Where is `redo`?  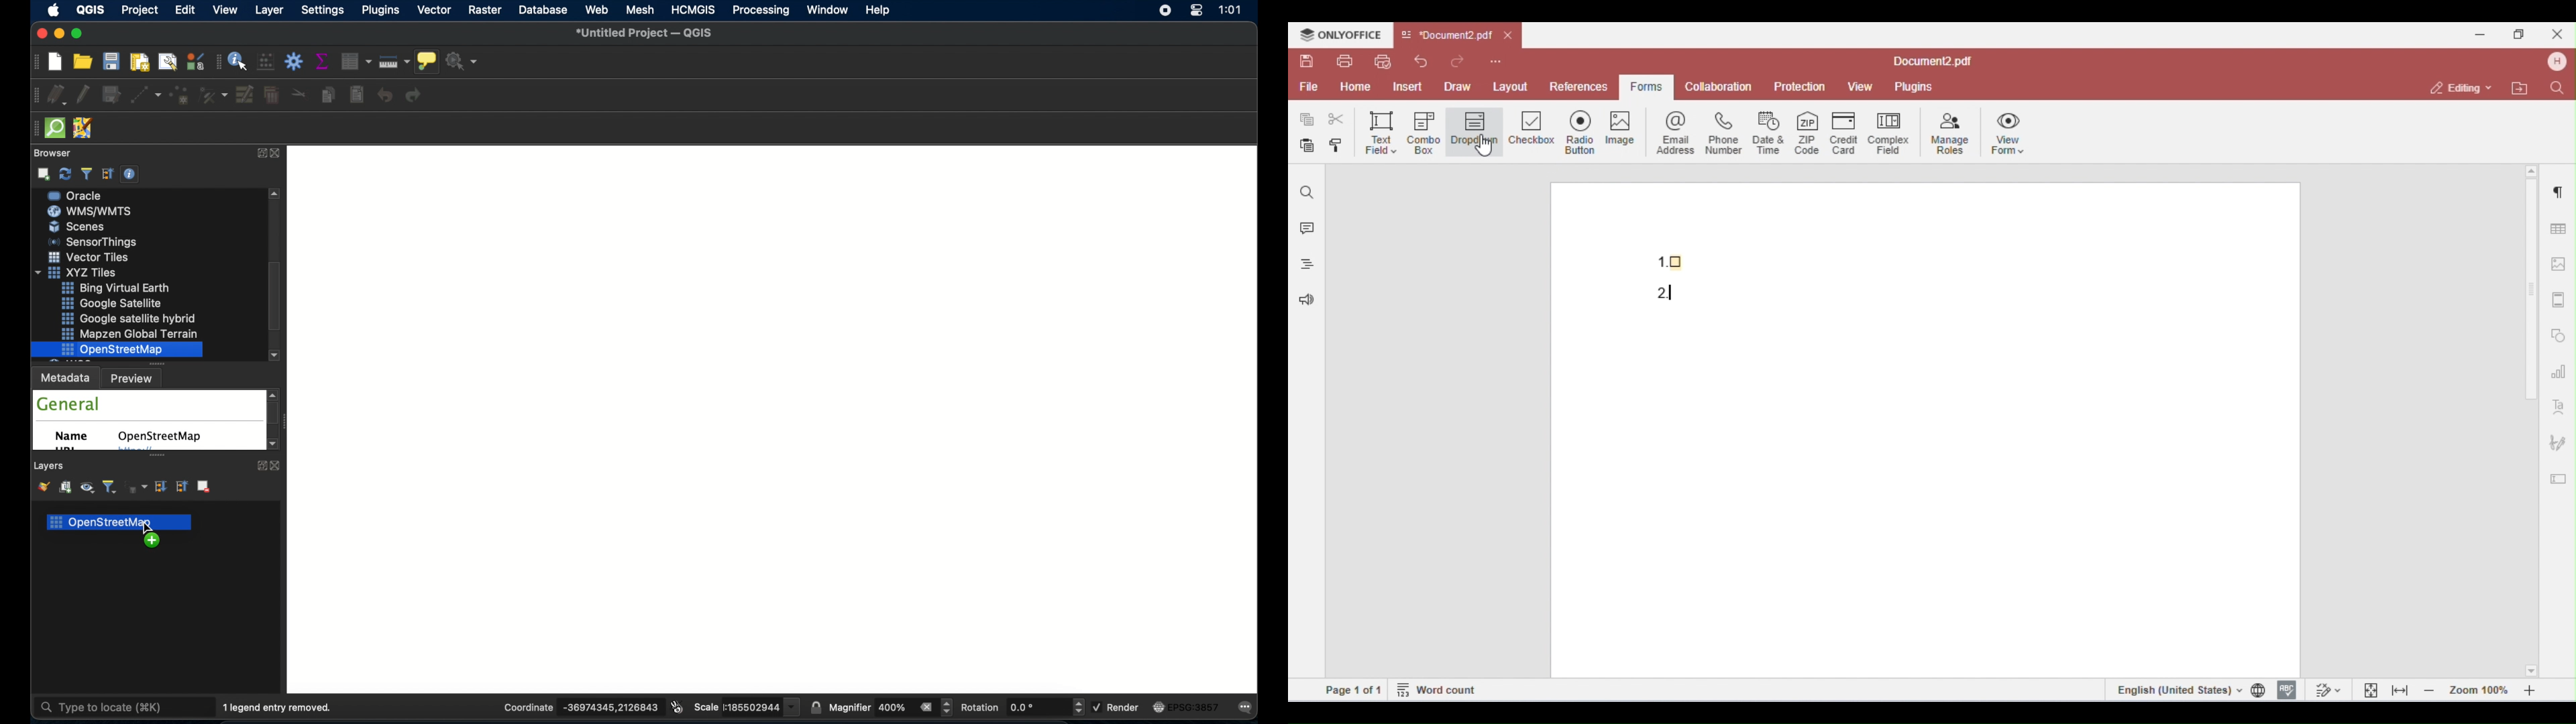 redo is located at coordinates (415, 97).